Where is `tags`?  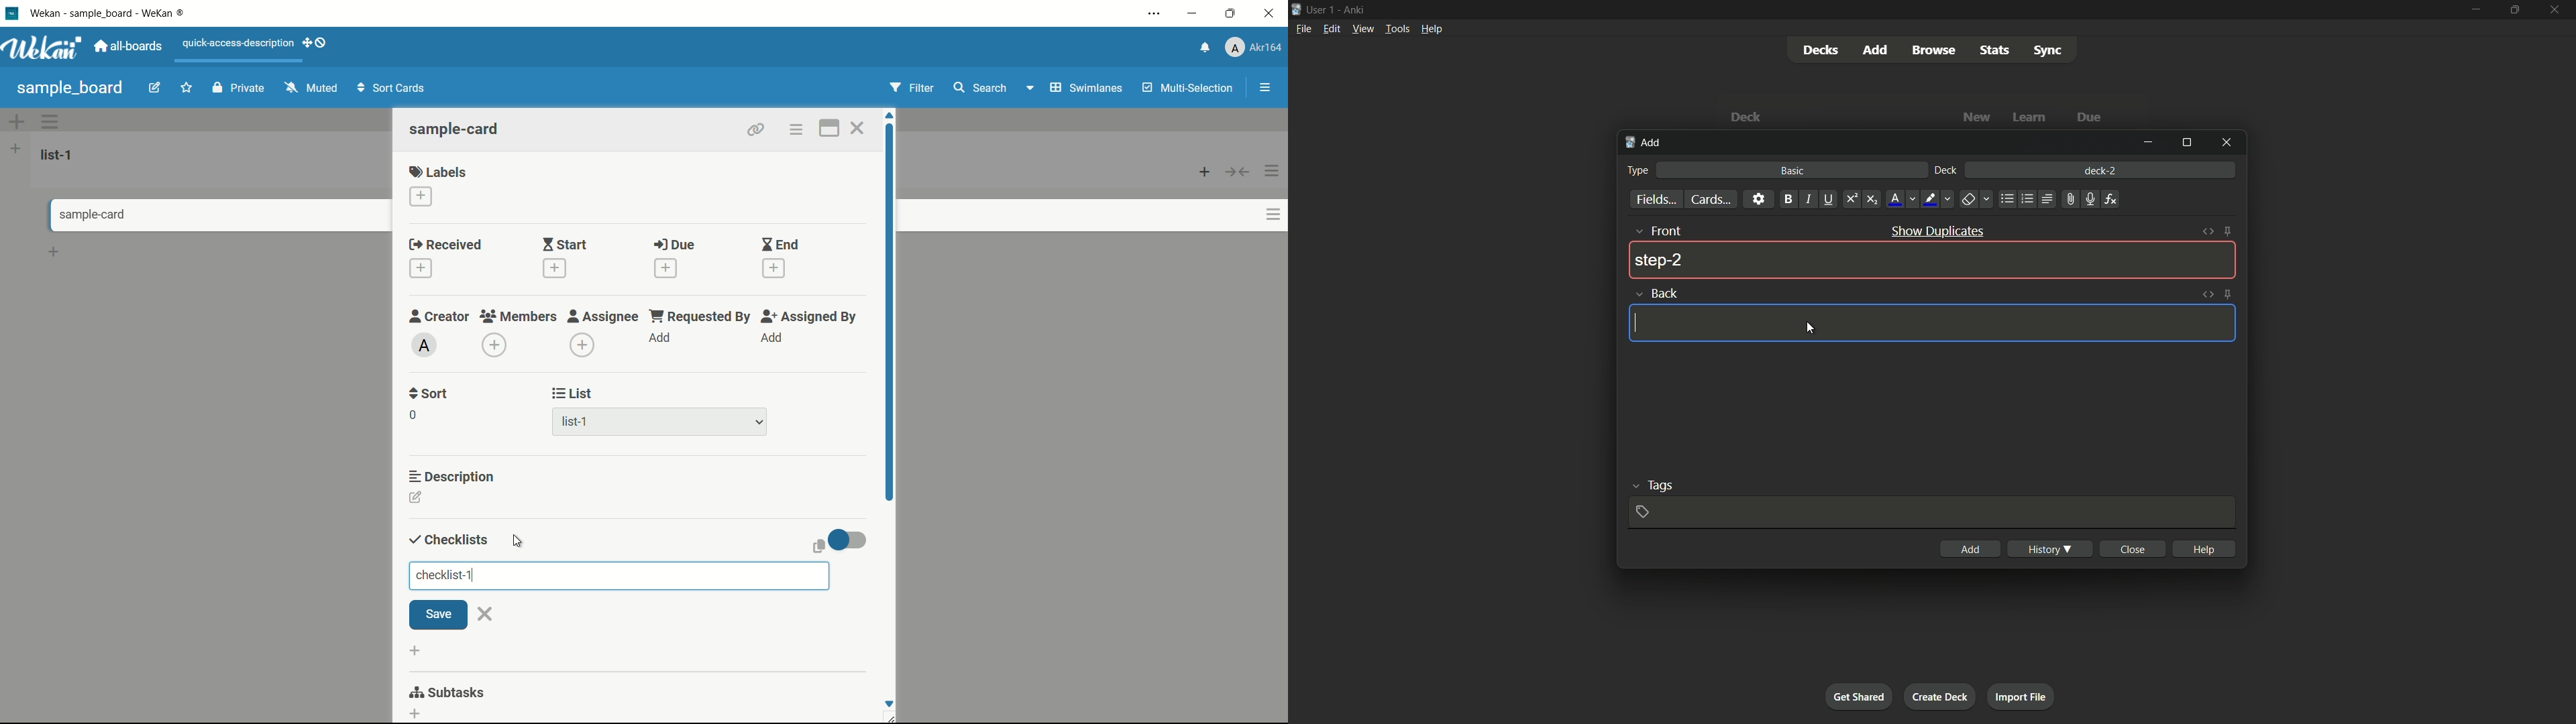
tags is located at coordinates (1648, 485).